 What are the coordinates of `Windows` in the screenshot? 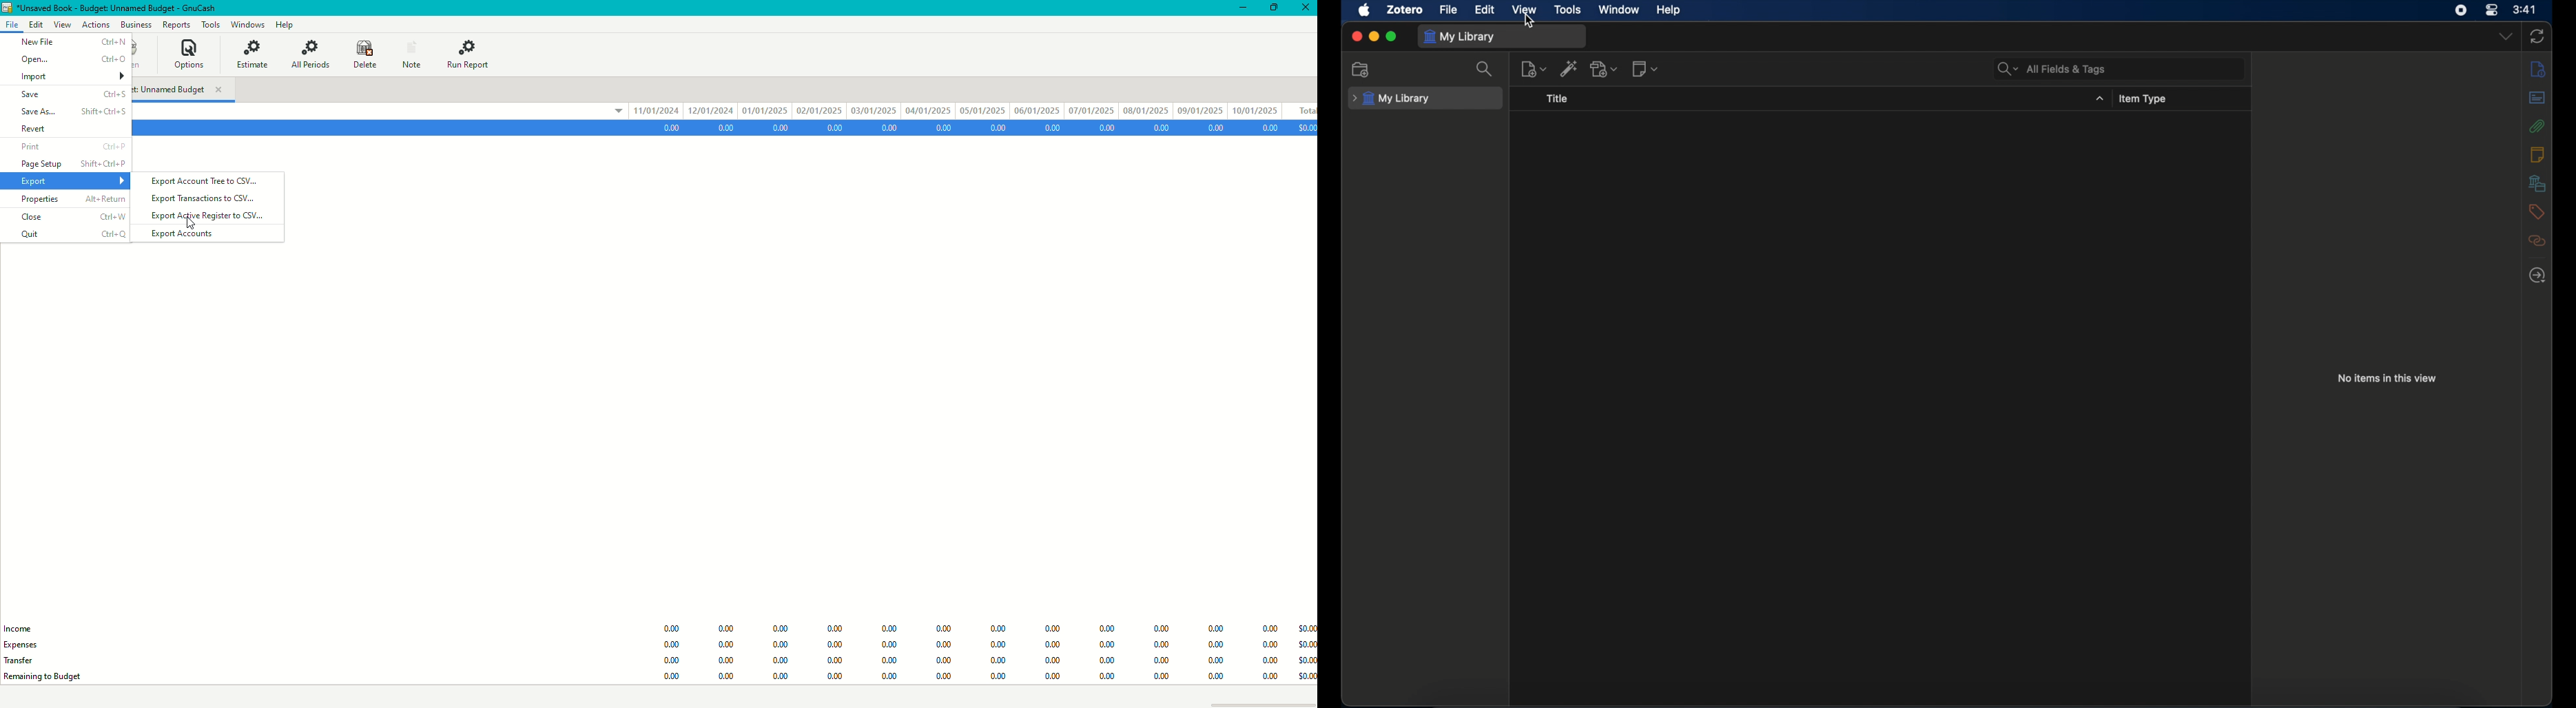 It's located at (245, 24).